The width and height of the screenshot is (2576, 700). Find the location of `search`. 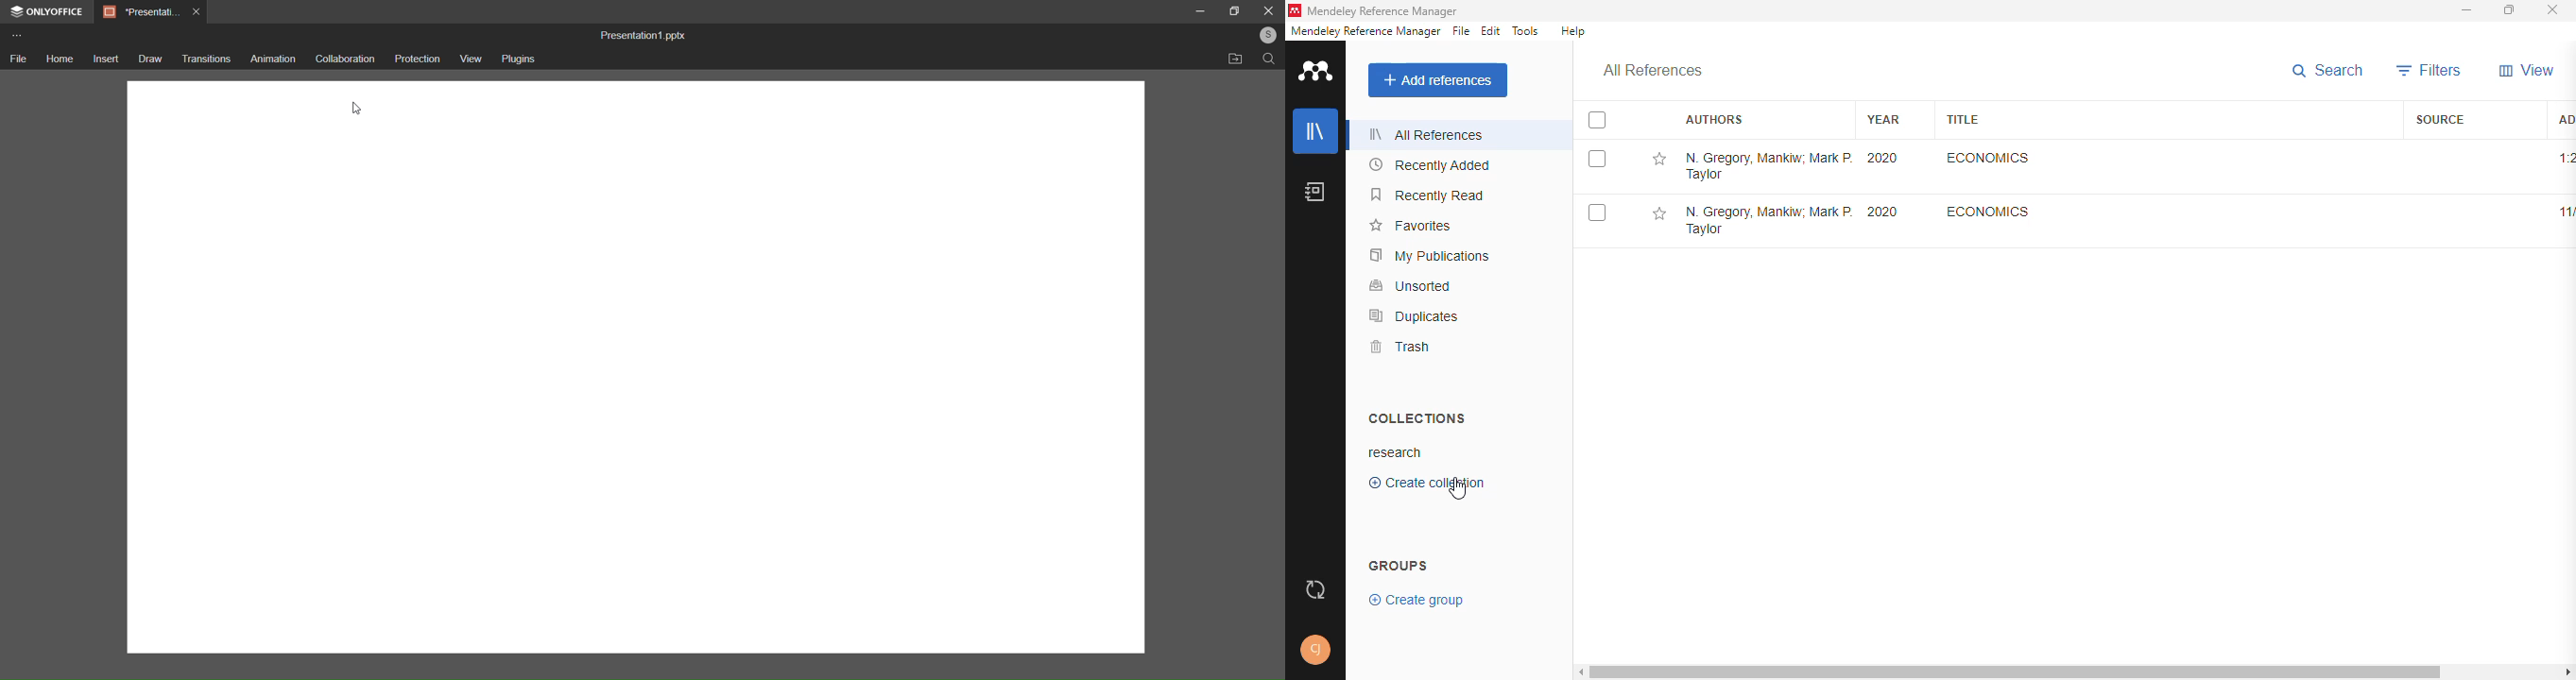

search is located at coordinates (2330, 72).